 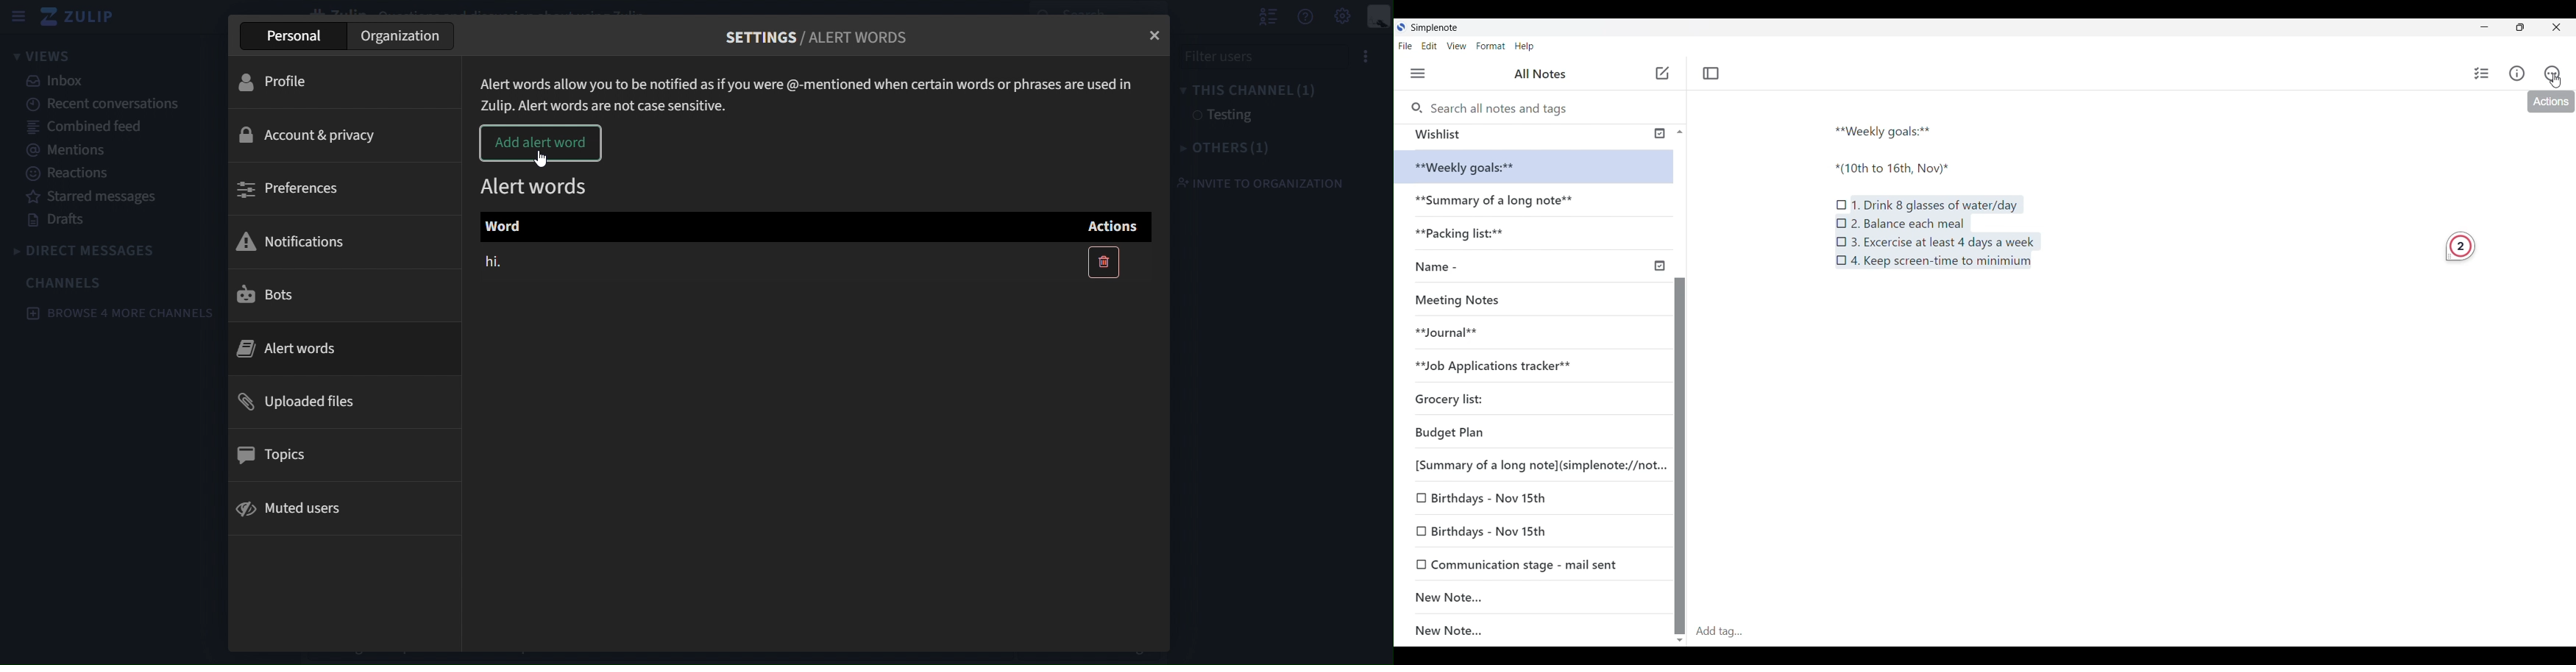 I want to click on this channel(1), so click(x=1252, y=90).